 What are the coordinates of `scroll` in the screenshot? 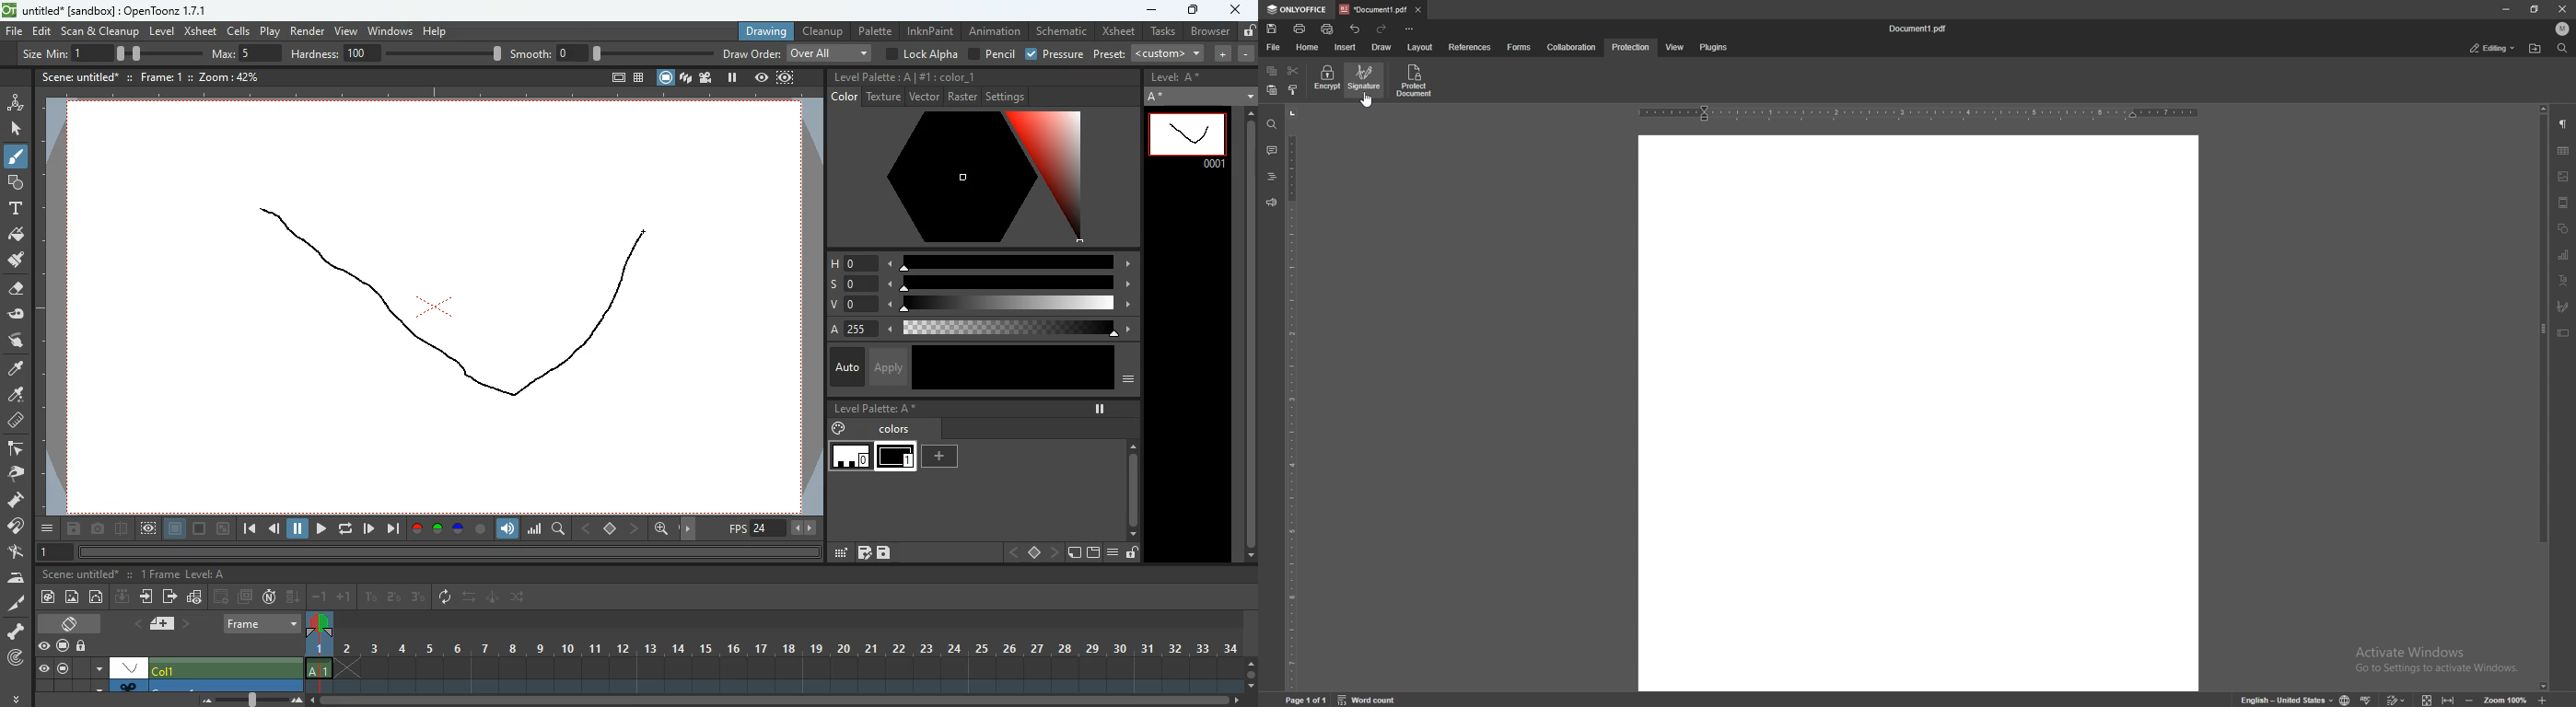 It's located at (1251, 672).